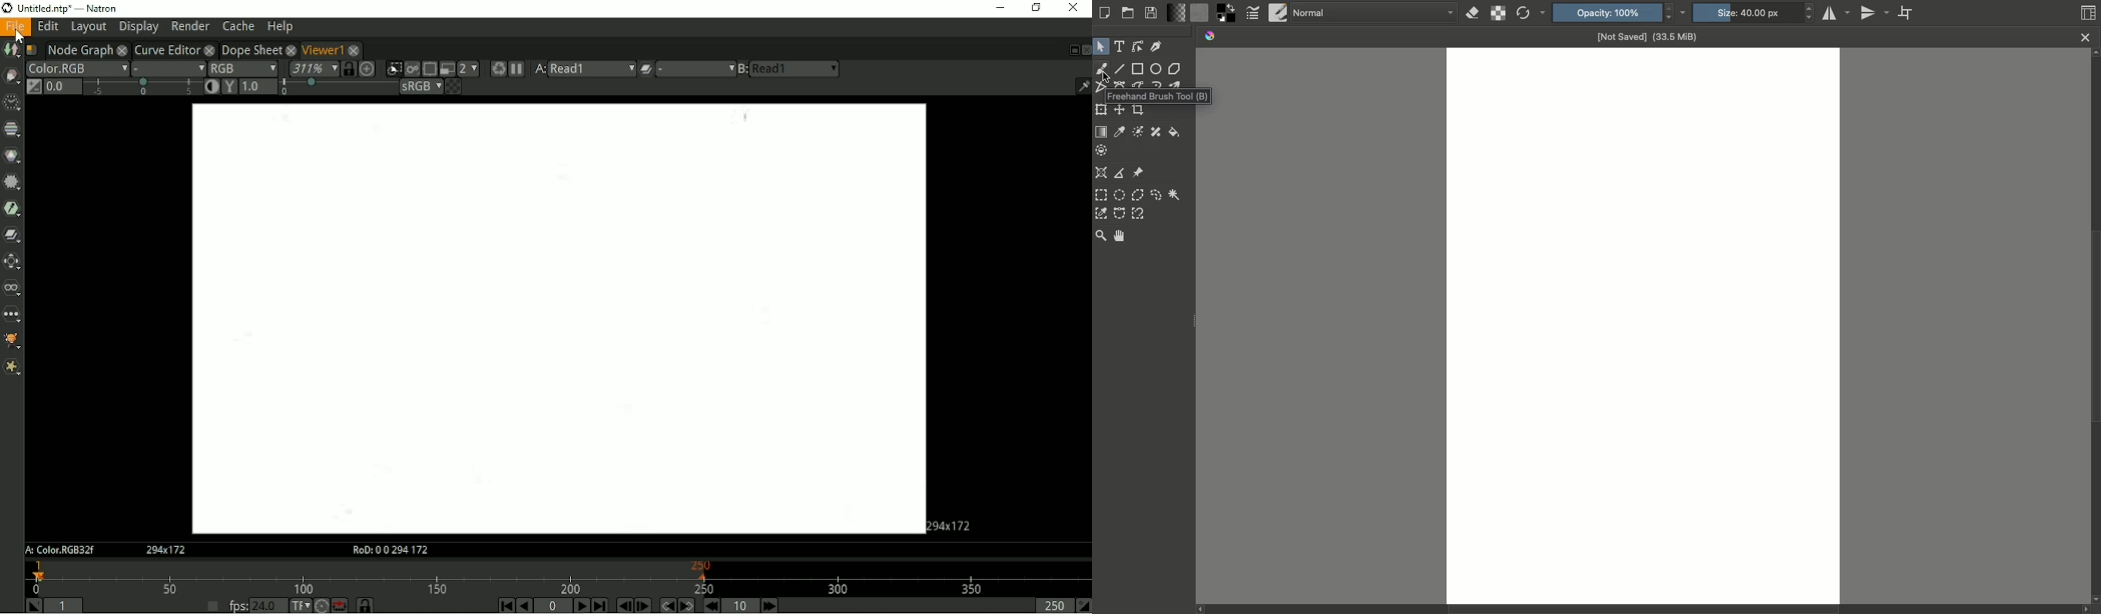 This screenshot has height=616, width=2128. Describe the element at coordinates (1070, 50) in the screenshot. I see `Float pane` at that location.